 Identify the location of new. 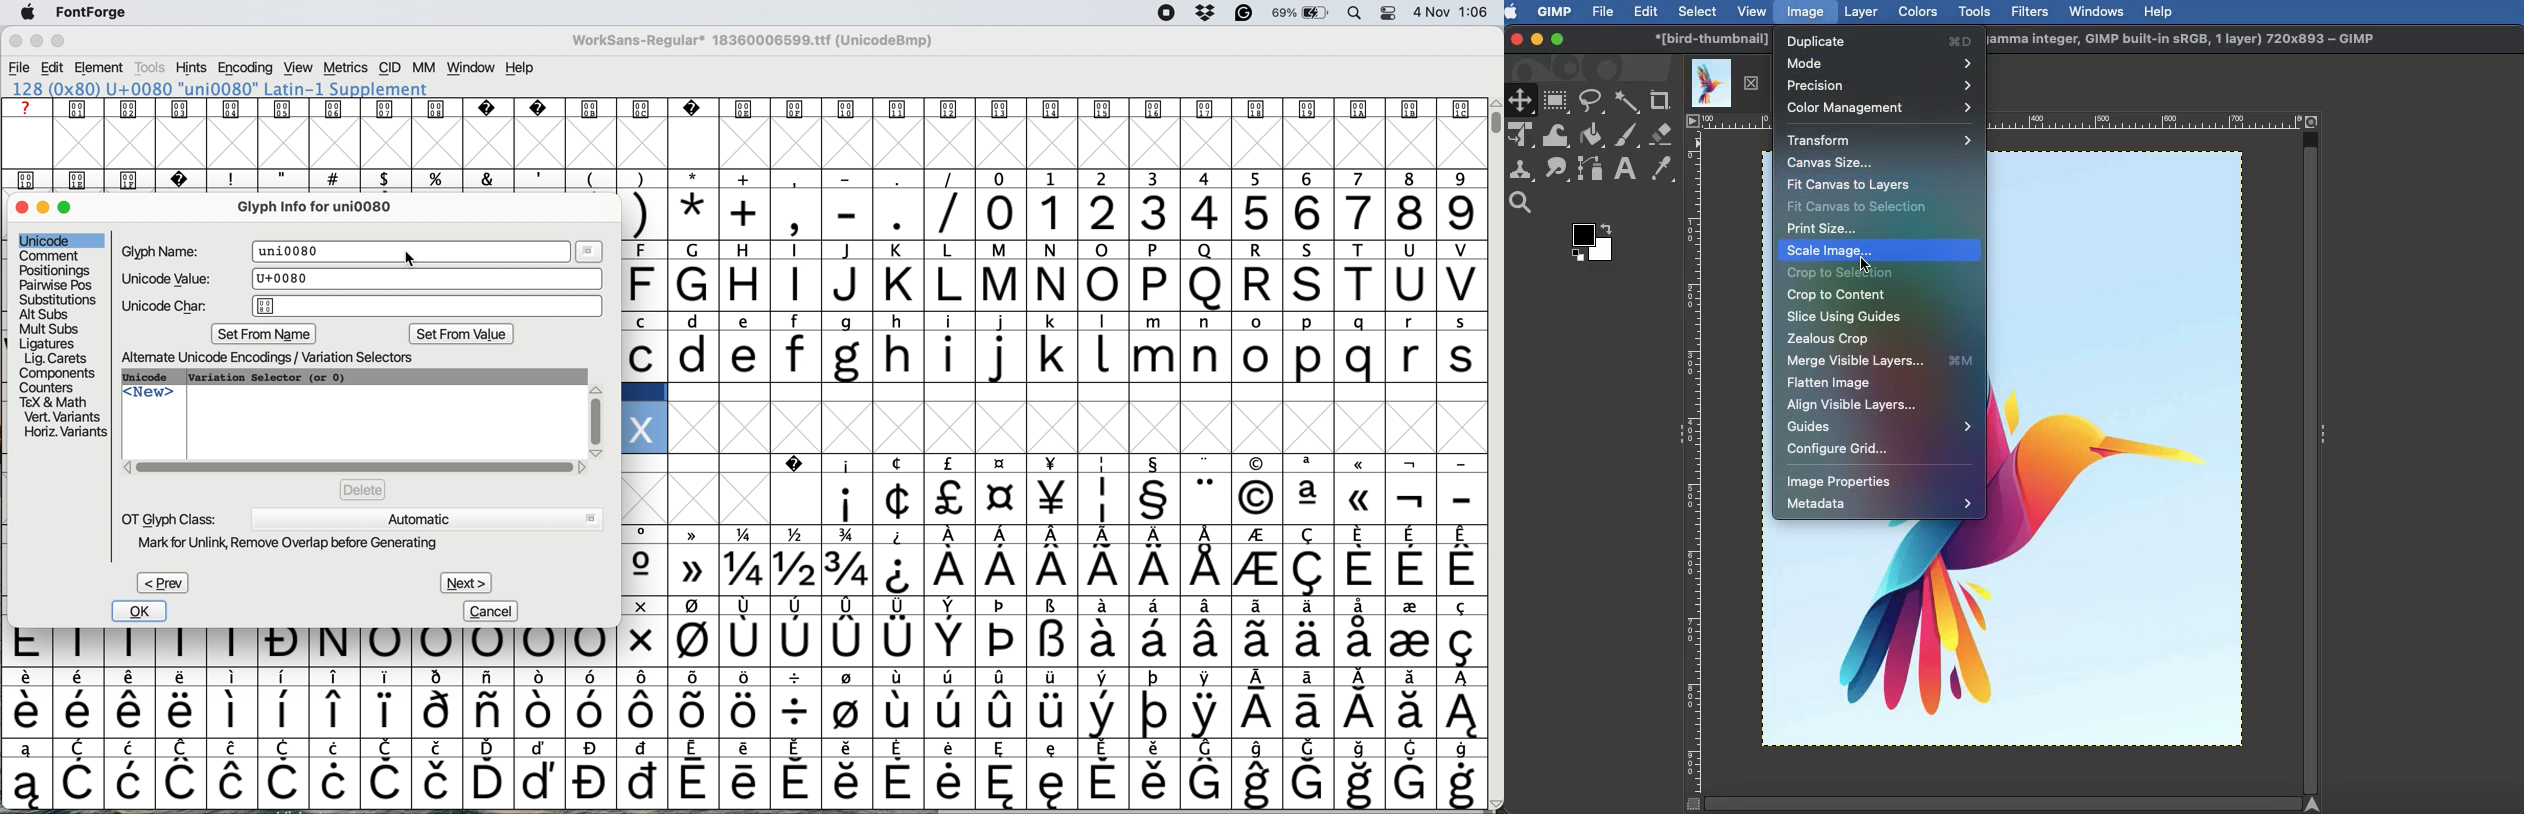
(150, 396).